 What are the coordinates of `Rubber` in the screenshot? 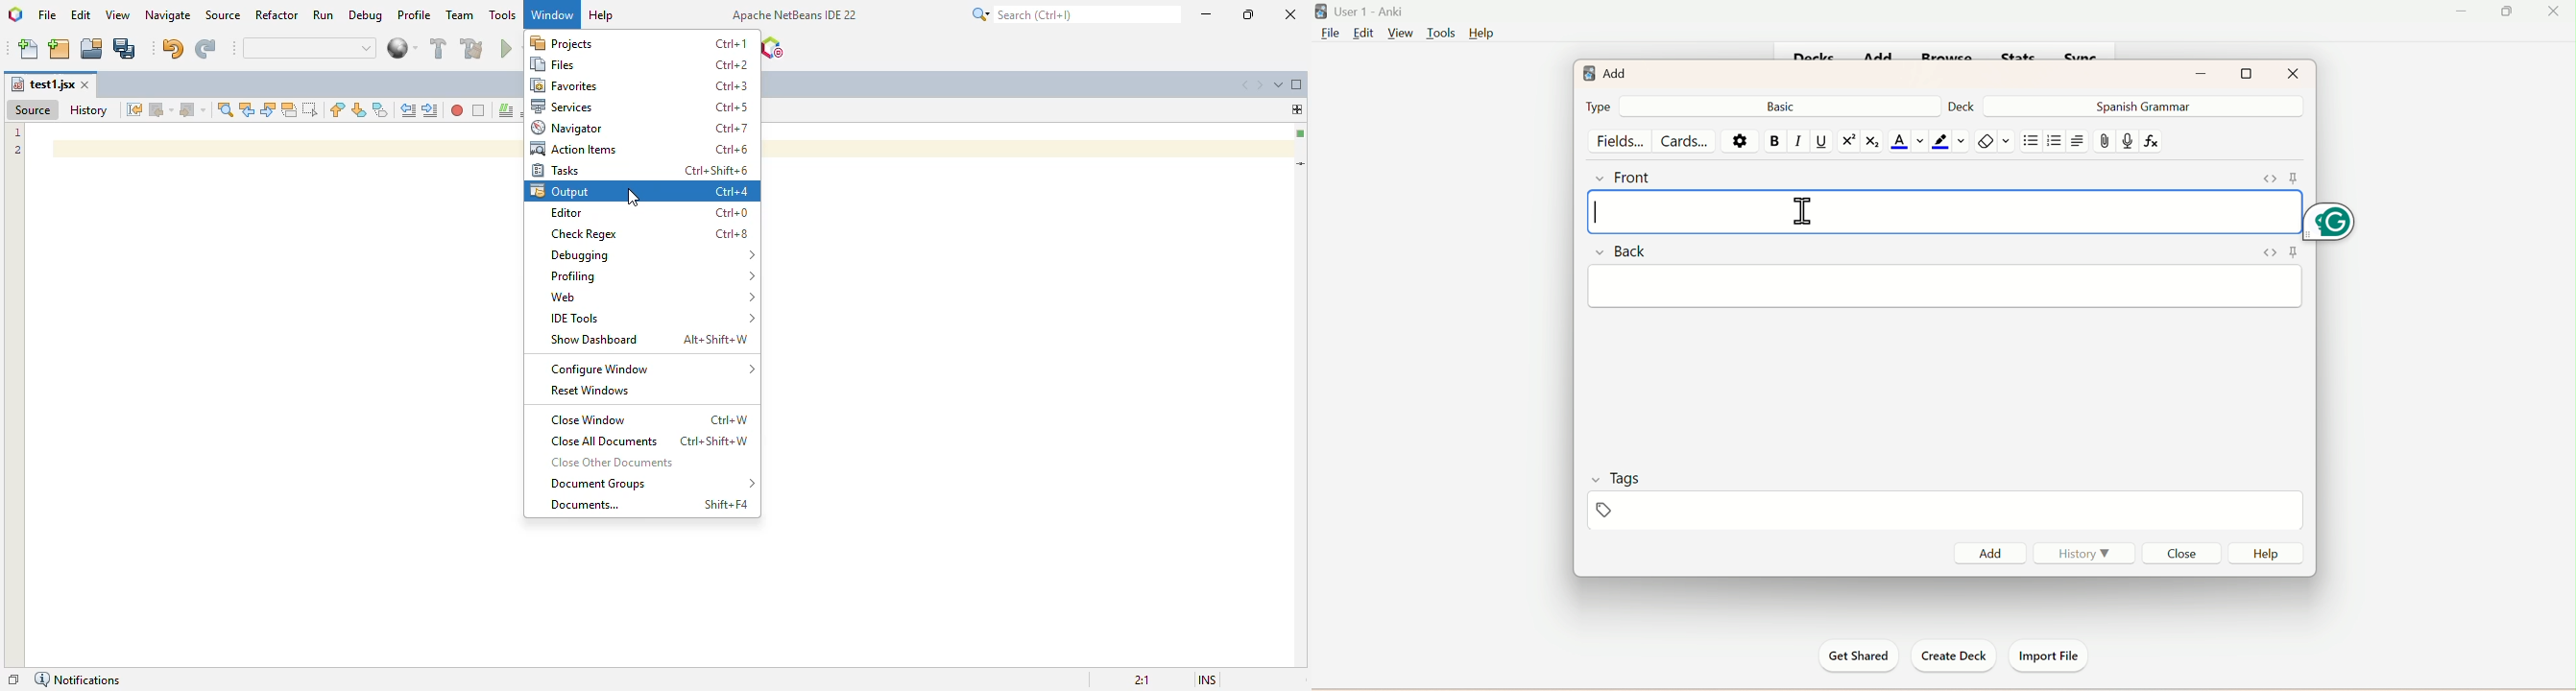 It's located at (1997, 142).